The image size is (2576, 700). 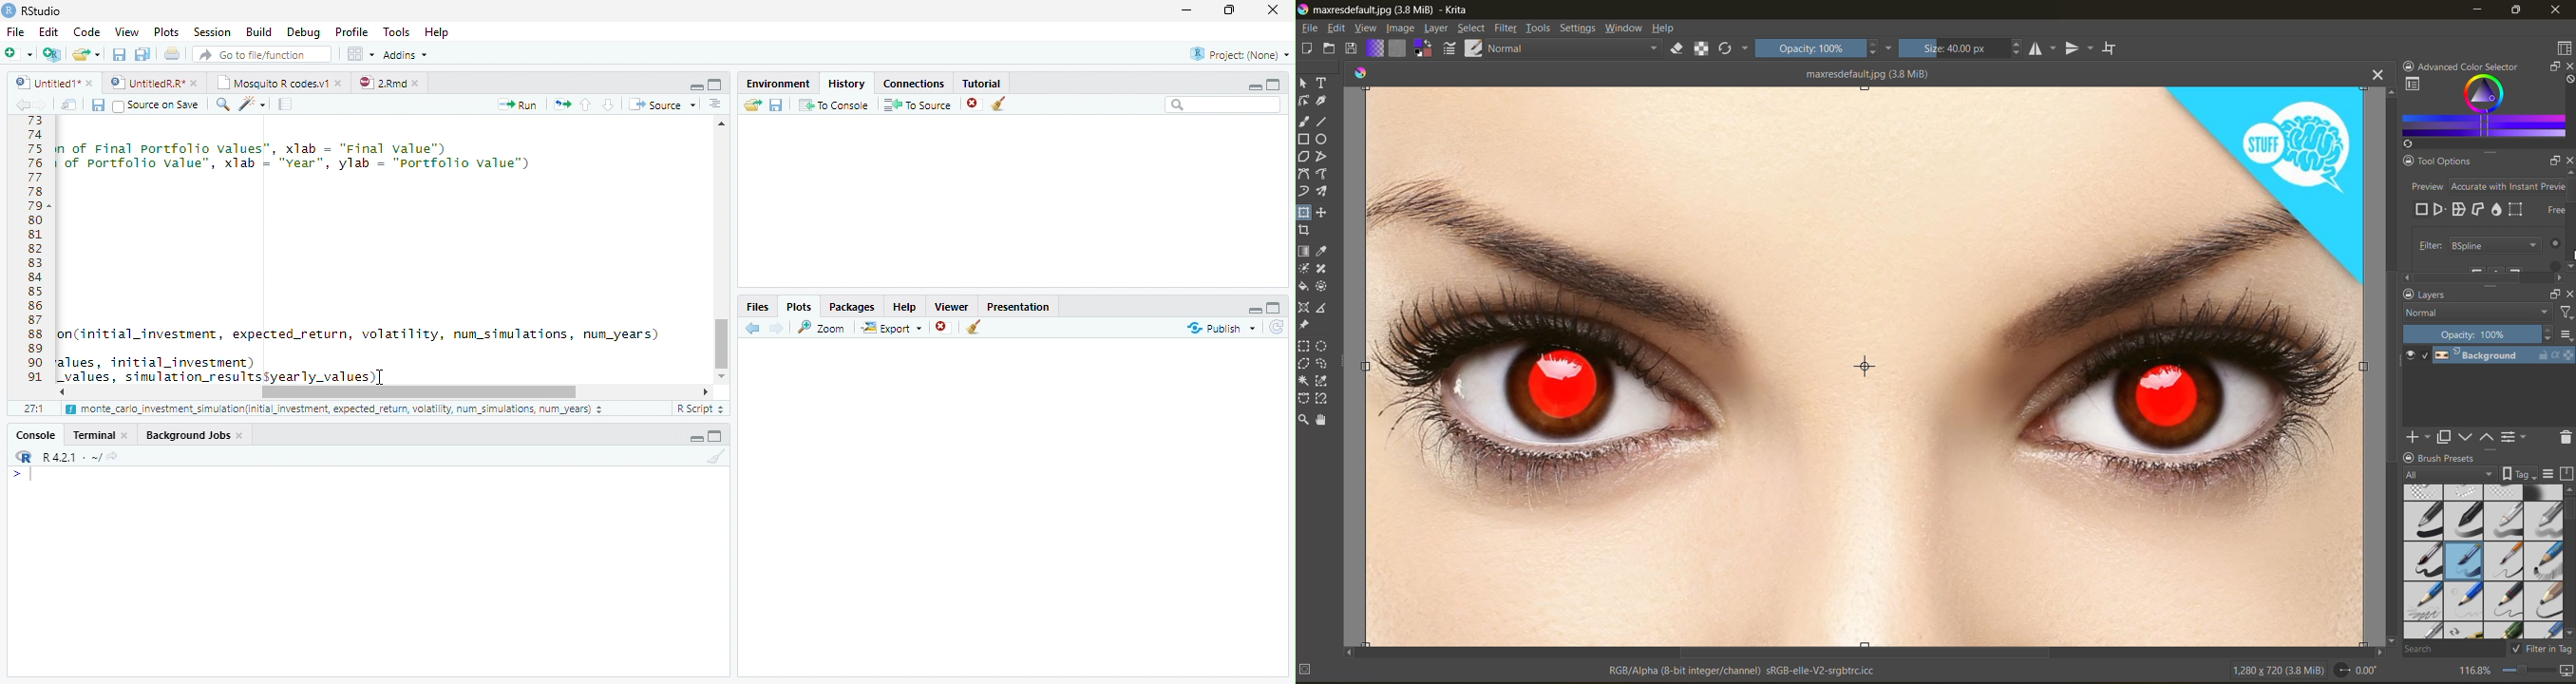 I want to click on Hide, so click(x=1253, y=308).